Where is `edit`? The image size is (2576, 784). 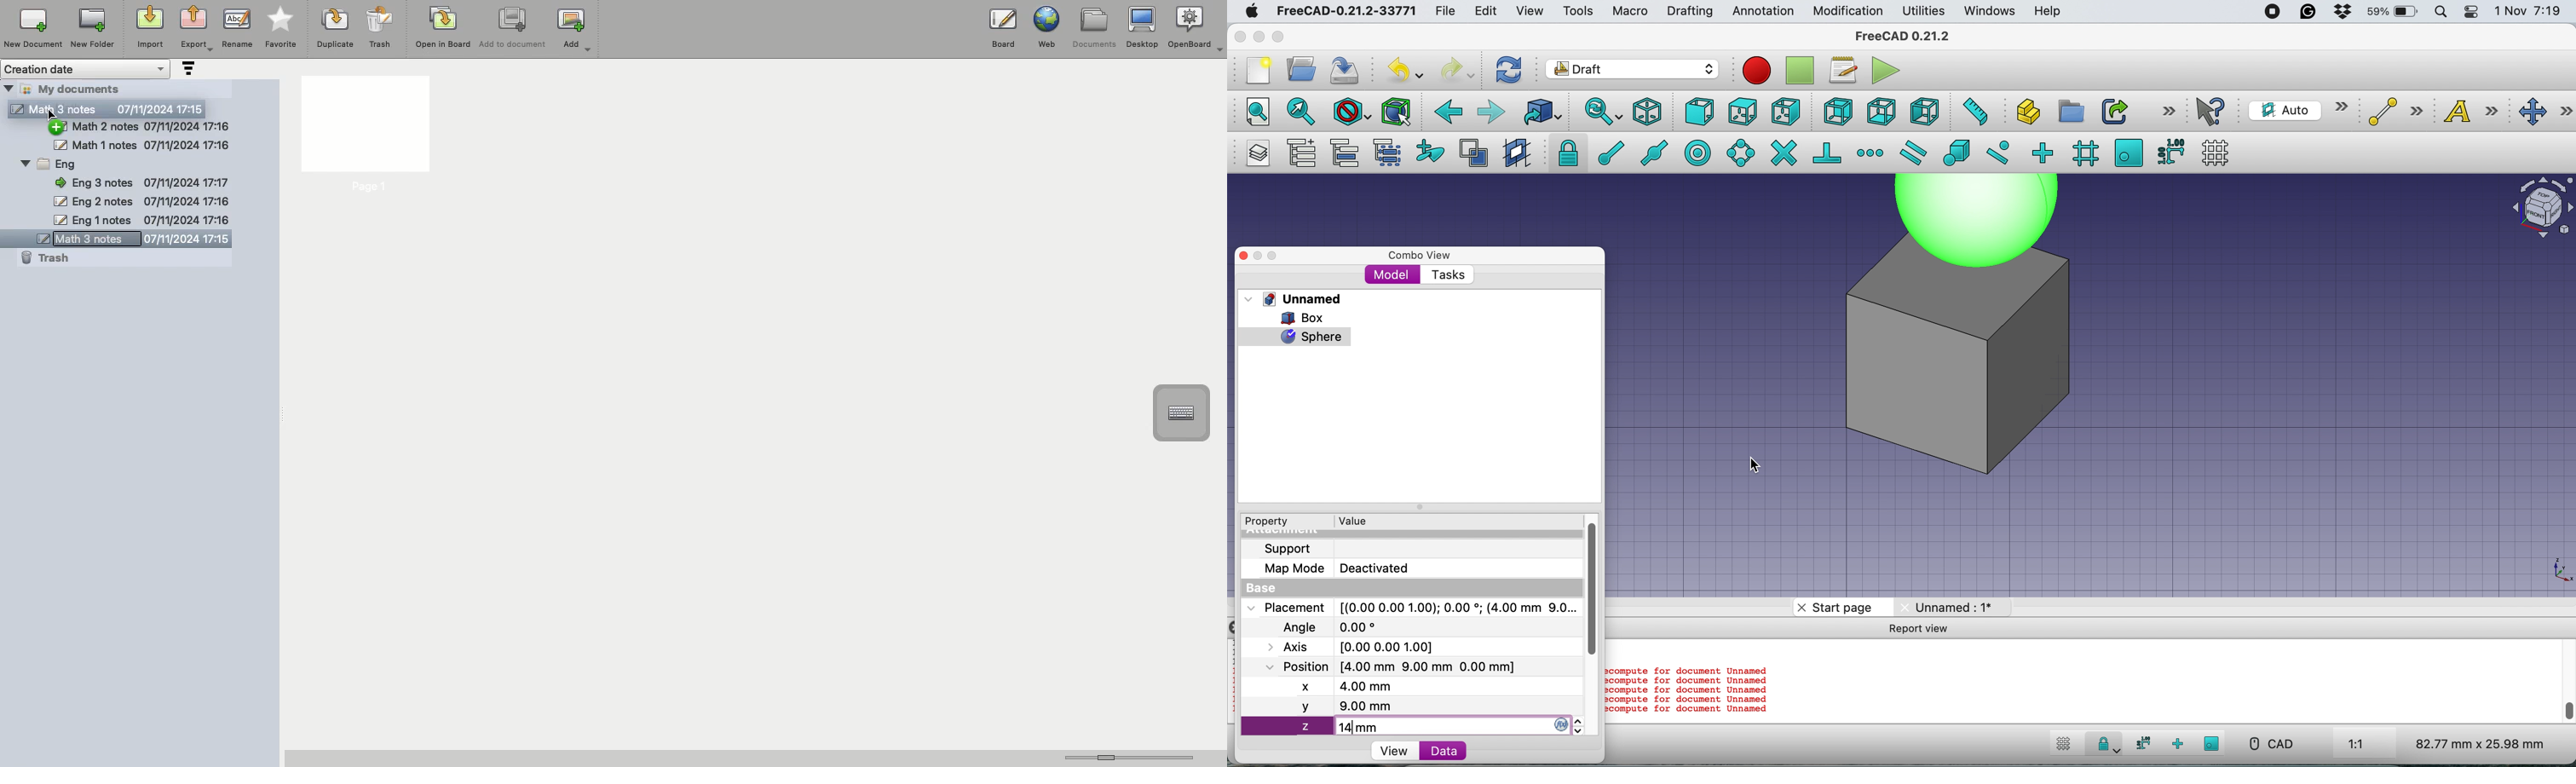 edit is located at coordinates (1488, 12).